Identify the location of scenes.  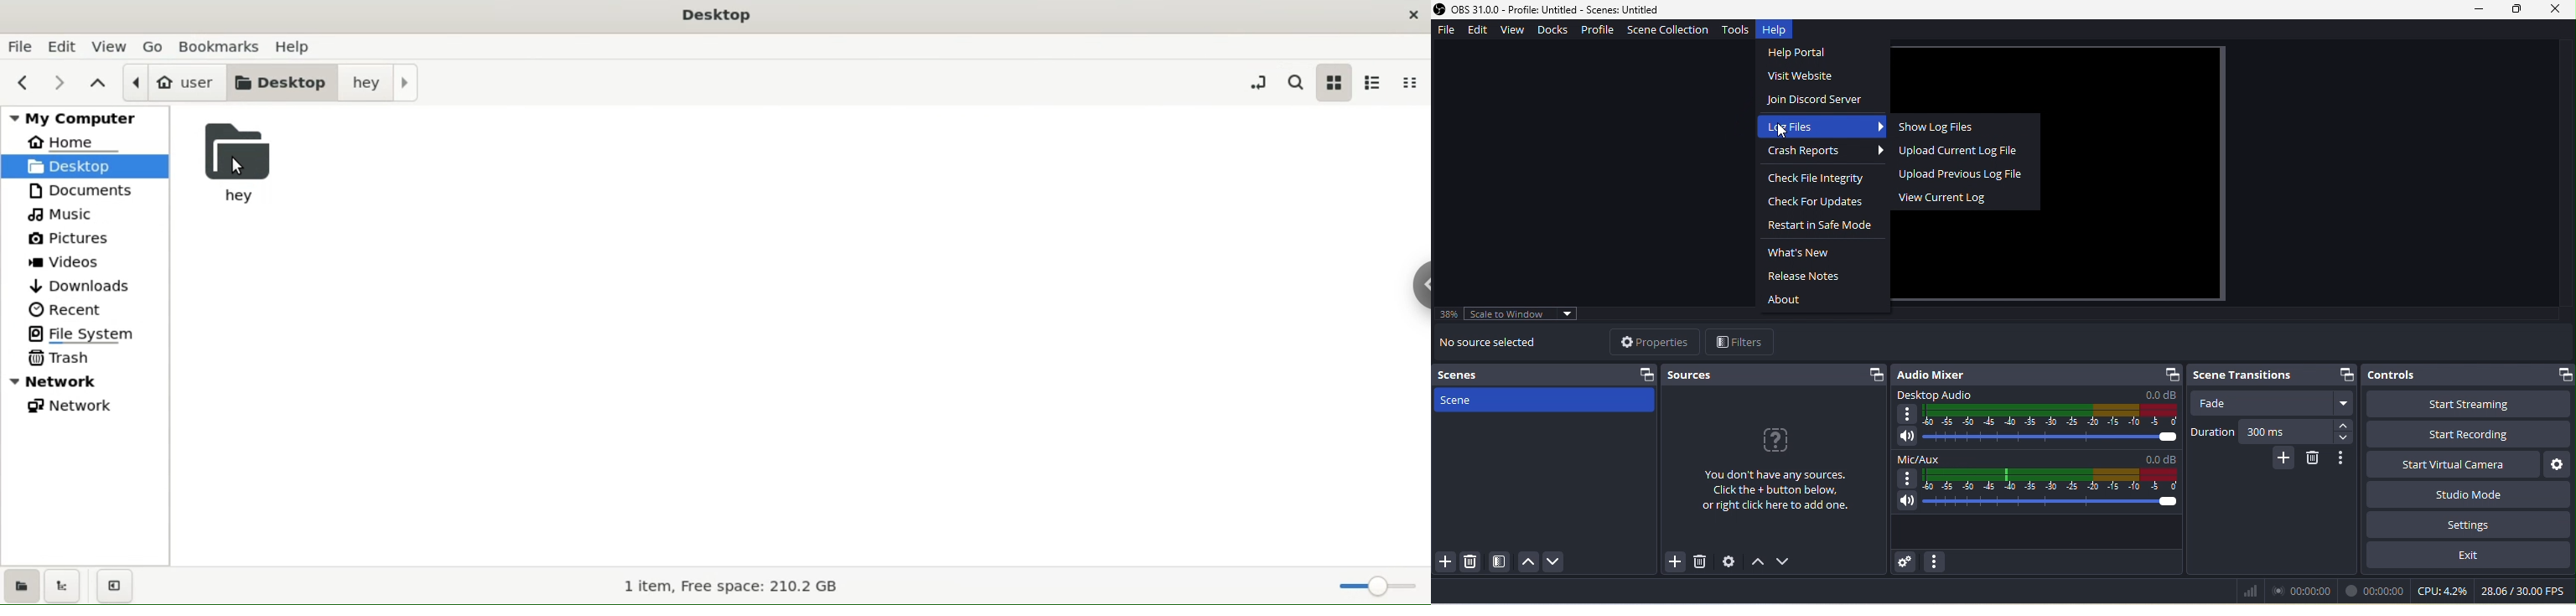
(1548, 375).